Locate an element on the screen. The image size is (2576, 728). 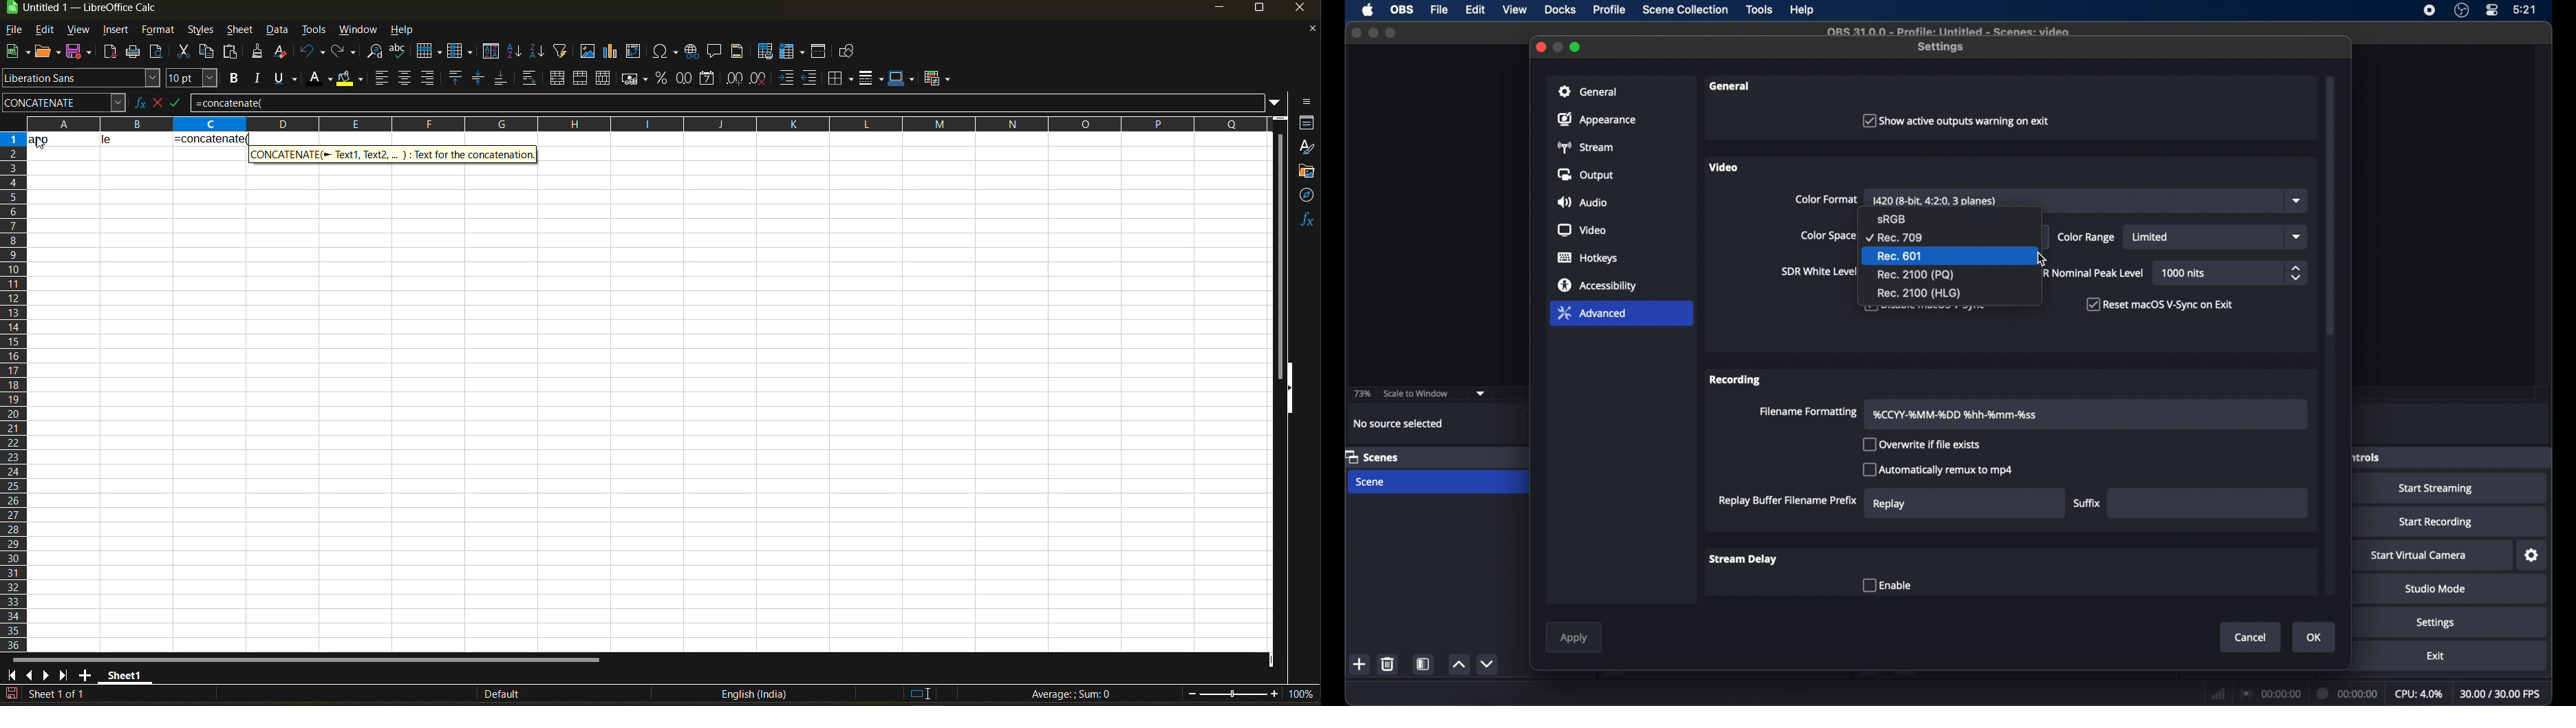
screen recorder is located at coordinates (2430, 10).